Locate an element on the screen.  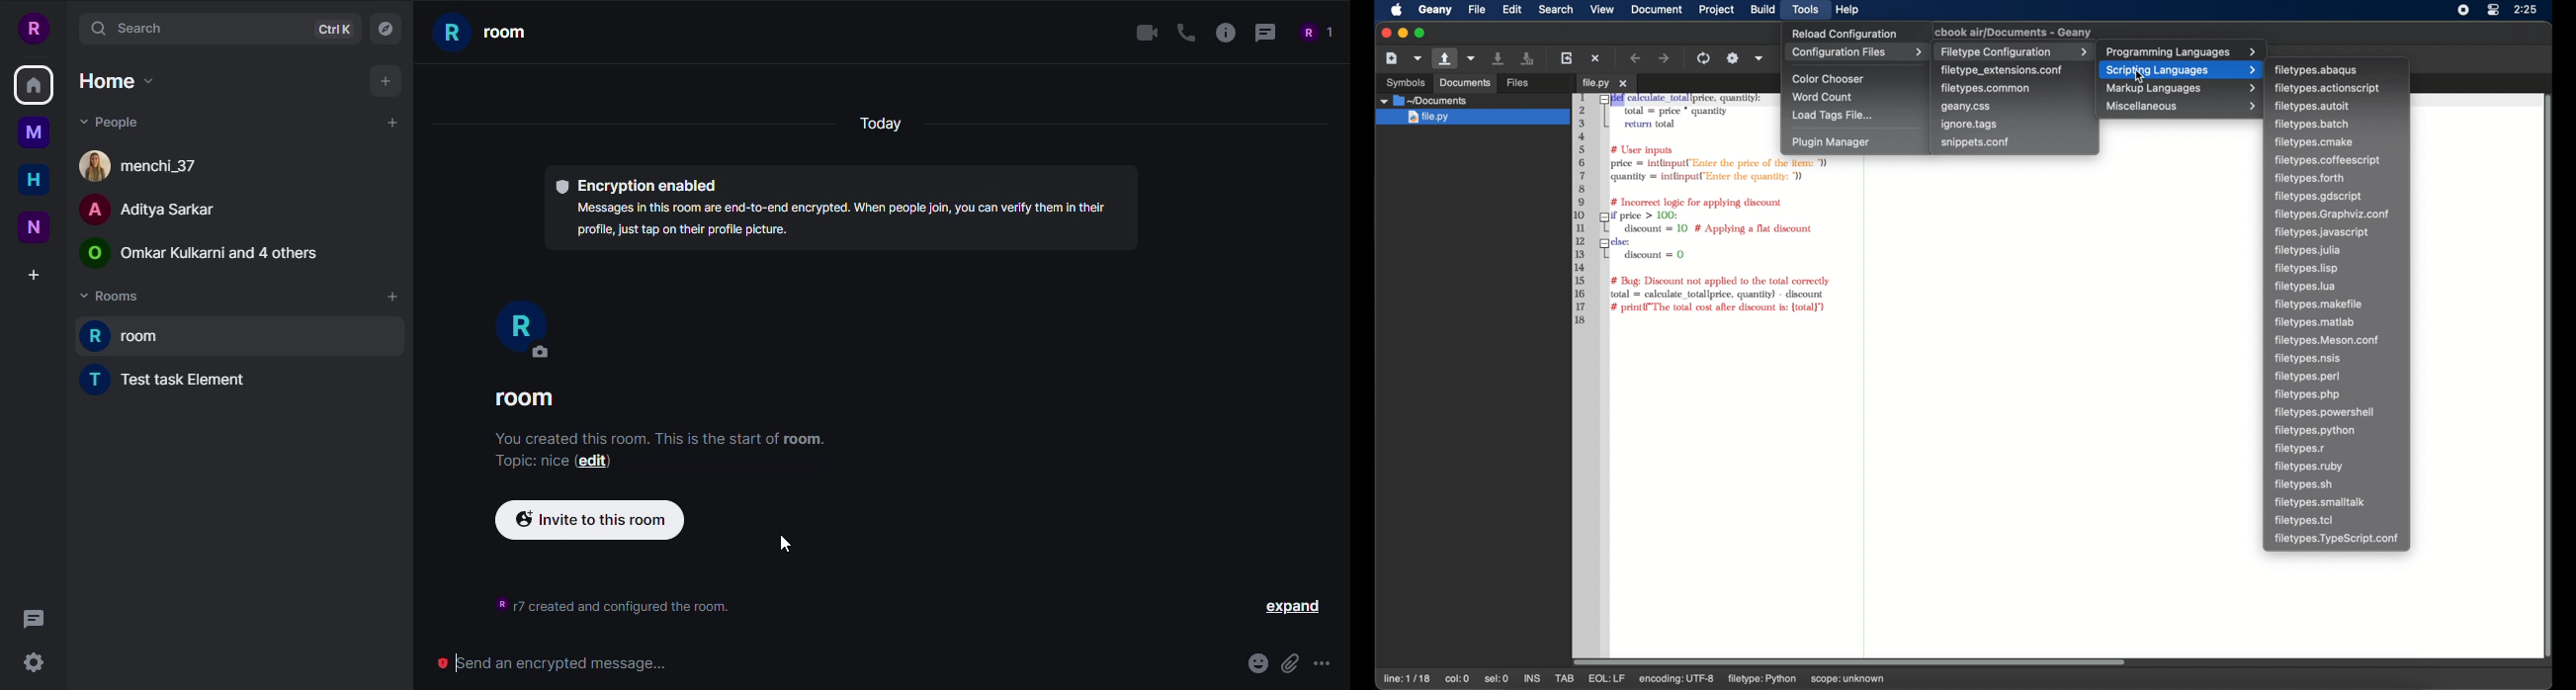
ins is located at coordinates (1533, 678).